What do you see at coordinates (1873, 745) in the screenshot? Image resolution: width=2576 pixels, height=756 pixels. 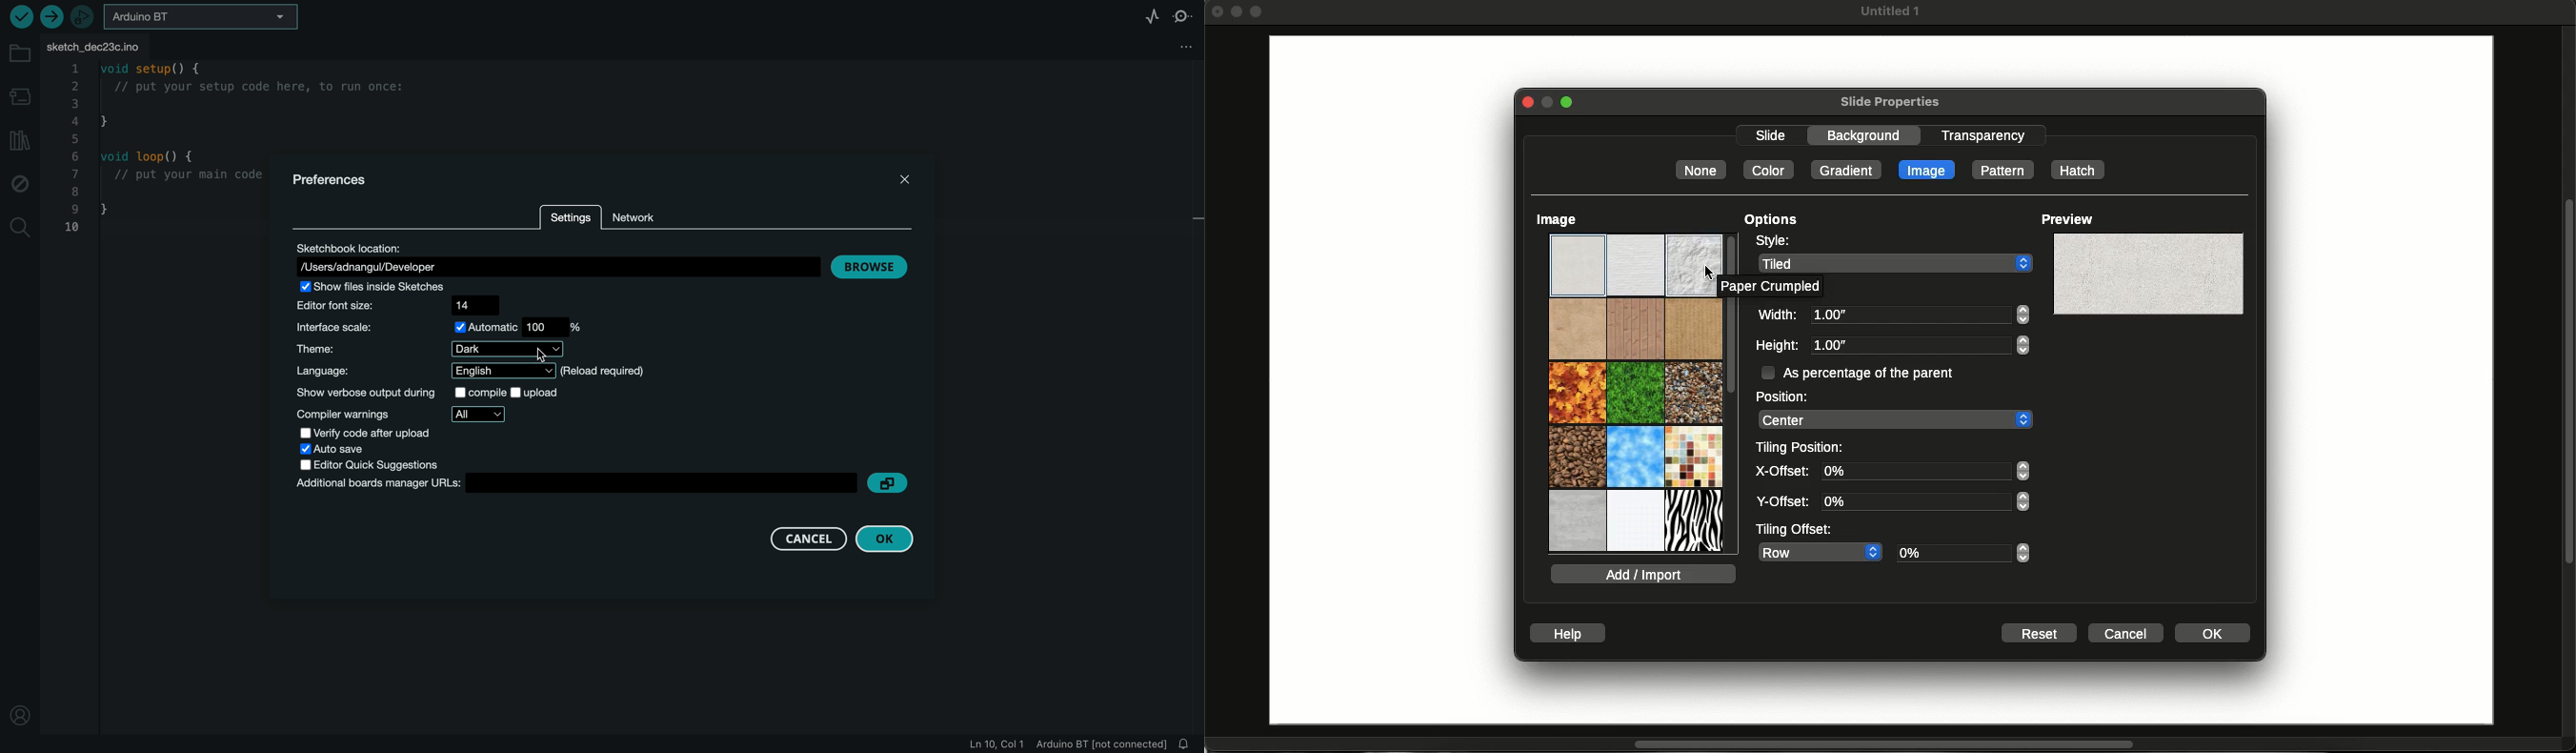 I see `Horizontal Scroll bar` at bounding box center [1873, 745].